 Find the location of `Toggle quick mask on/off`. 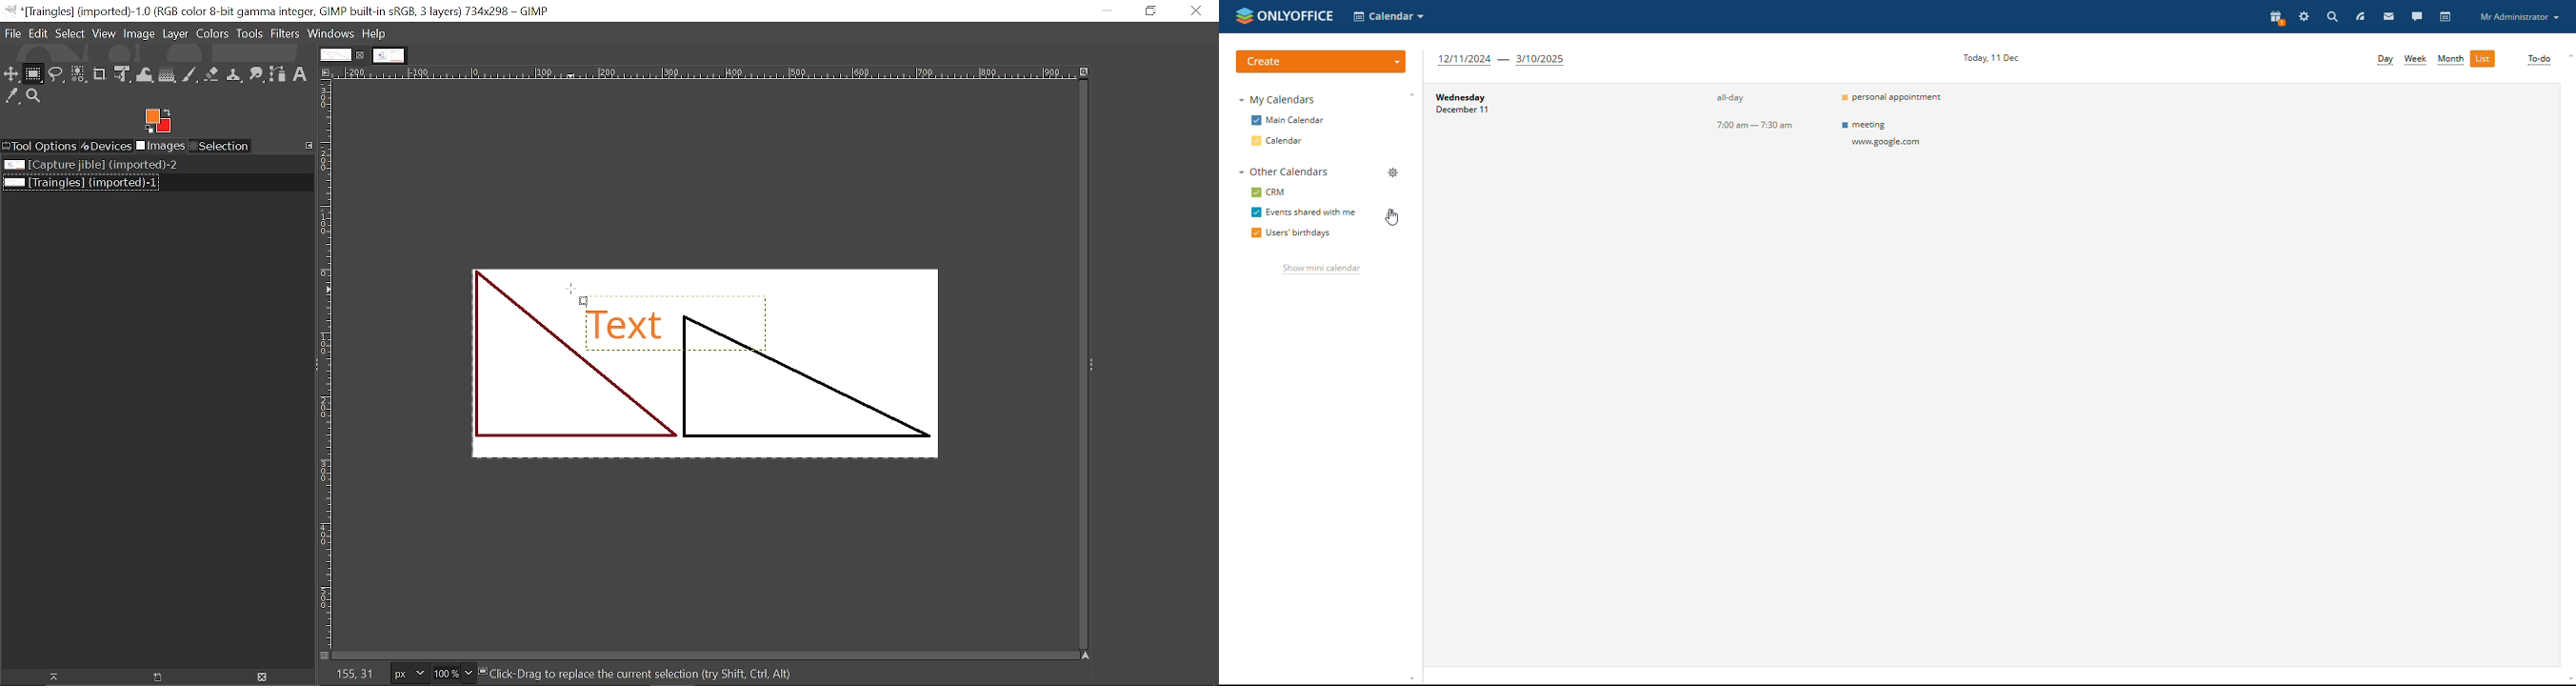

Toggle quick mask on/off is located at coordinates (325, 656).